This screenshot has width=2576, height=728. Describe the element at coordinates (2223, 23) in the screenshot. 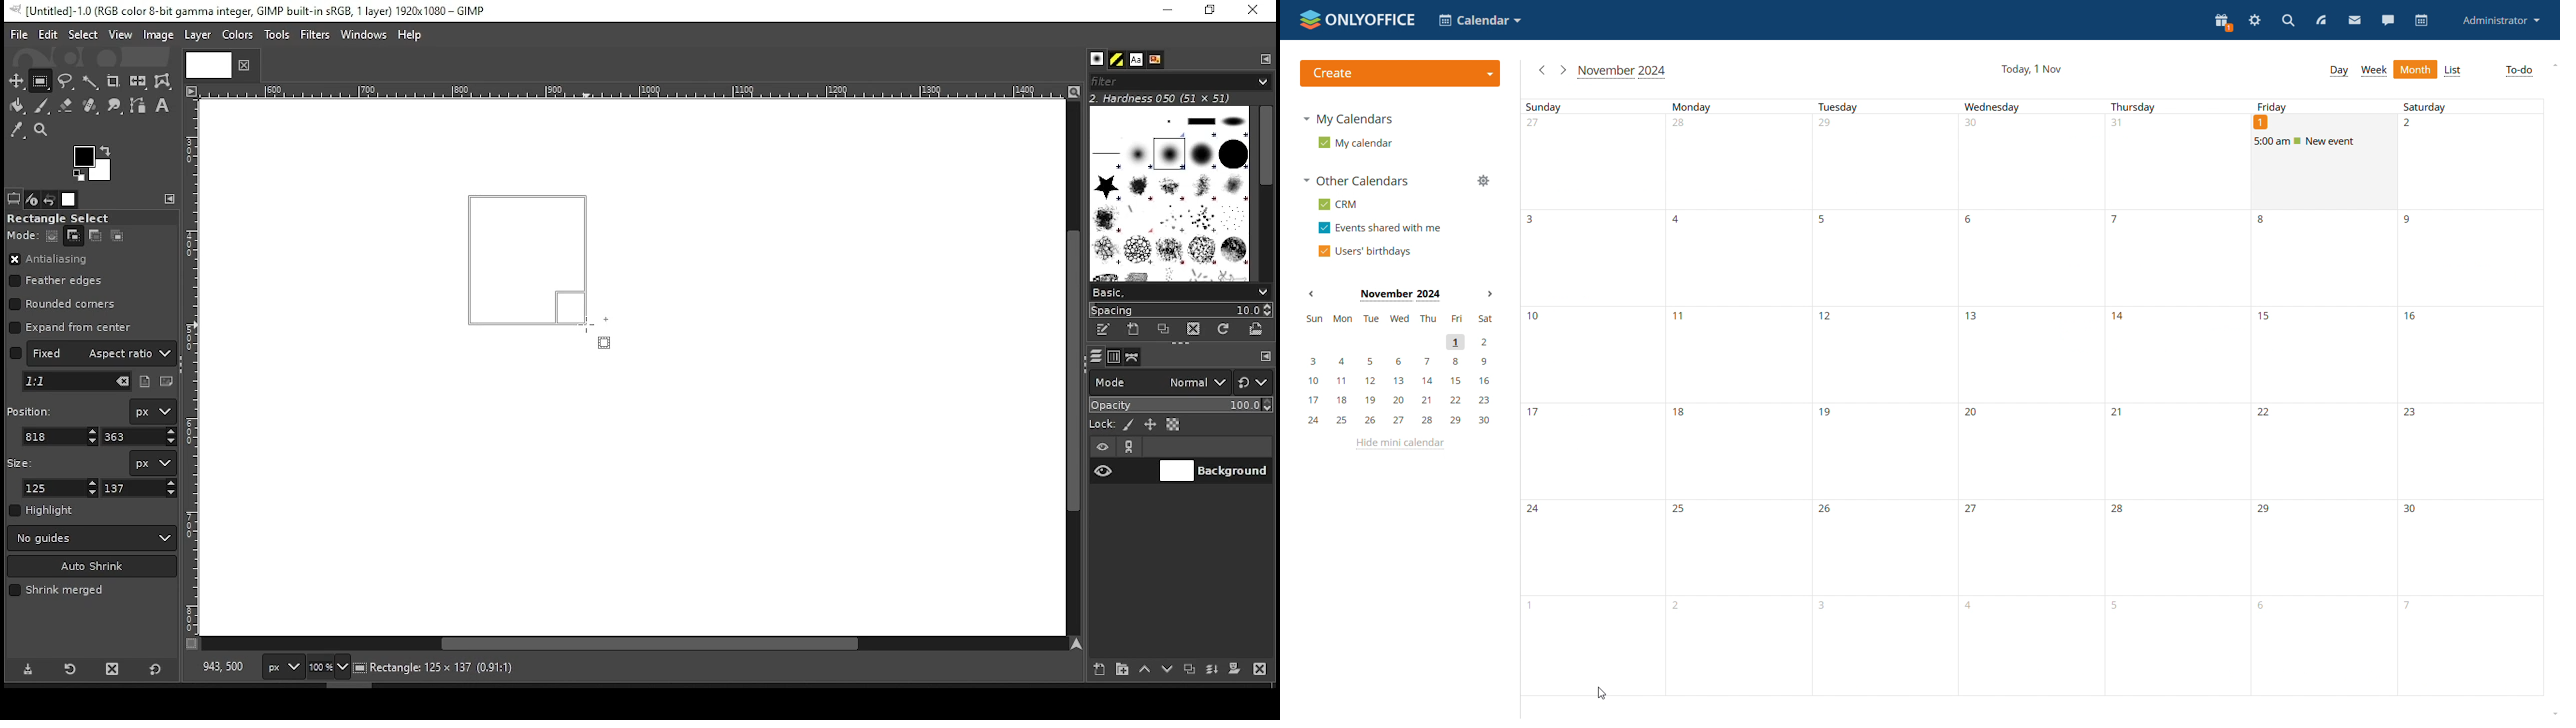

I see `present` at that location.